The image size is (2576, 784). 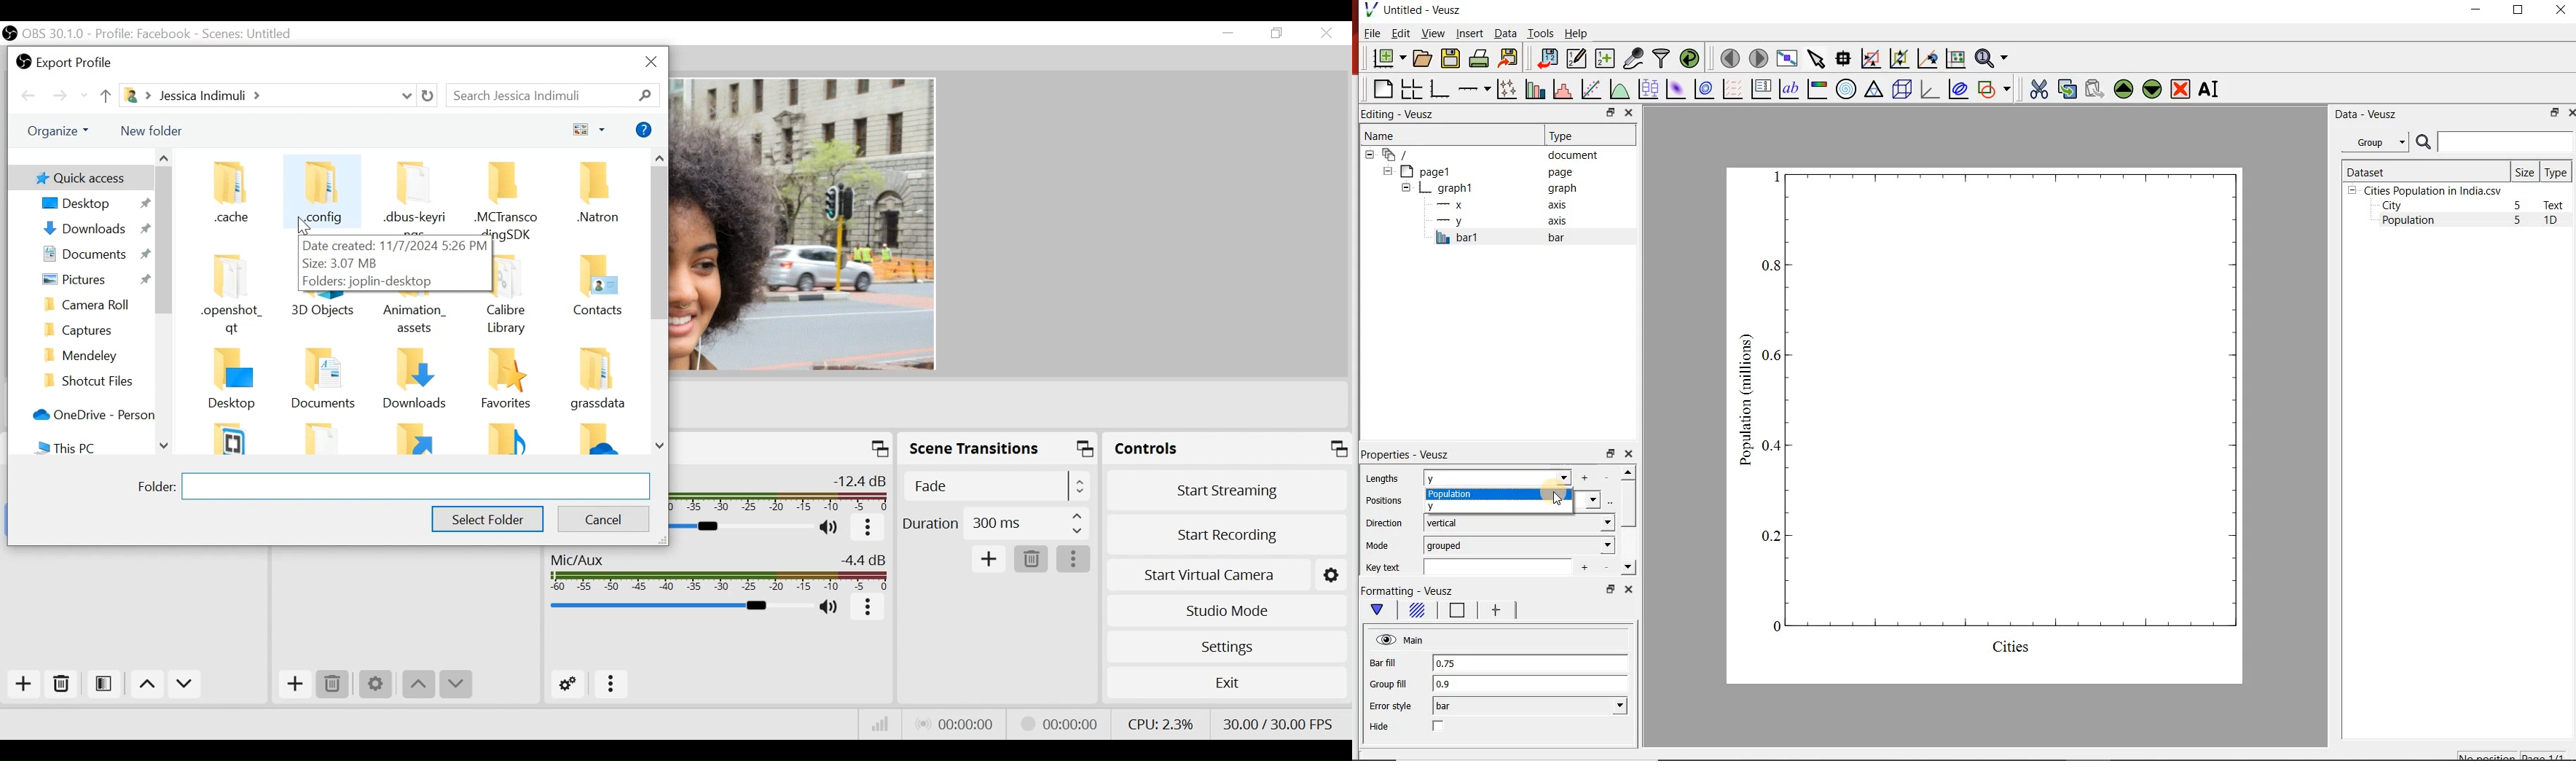 I want to click on Folder, so click(x=328, y=438).